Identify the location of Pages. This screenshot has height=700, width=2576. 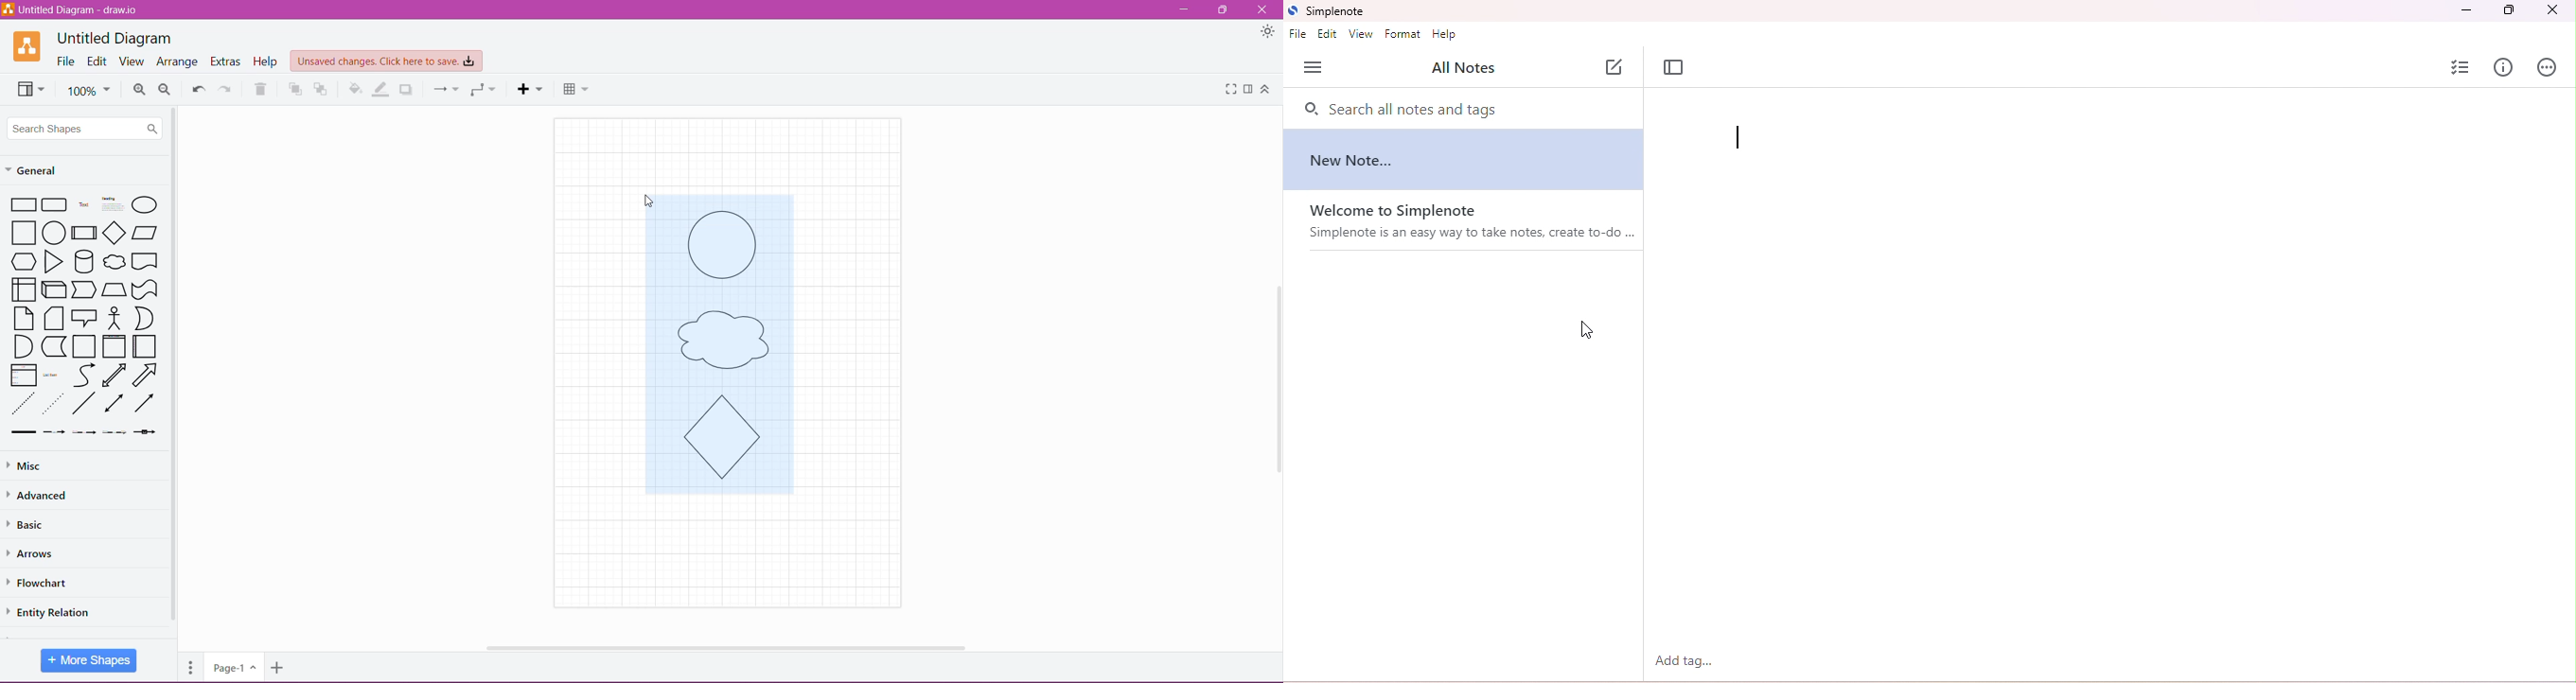
(189, 666).